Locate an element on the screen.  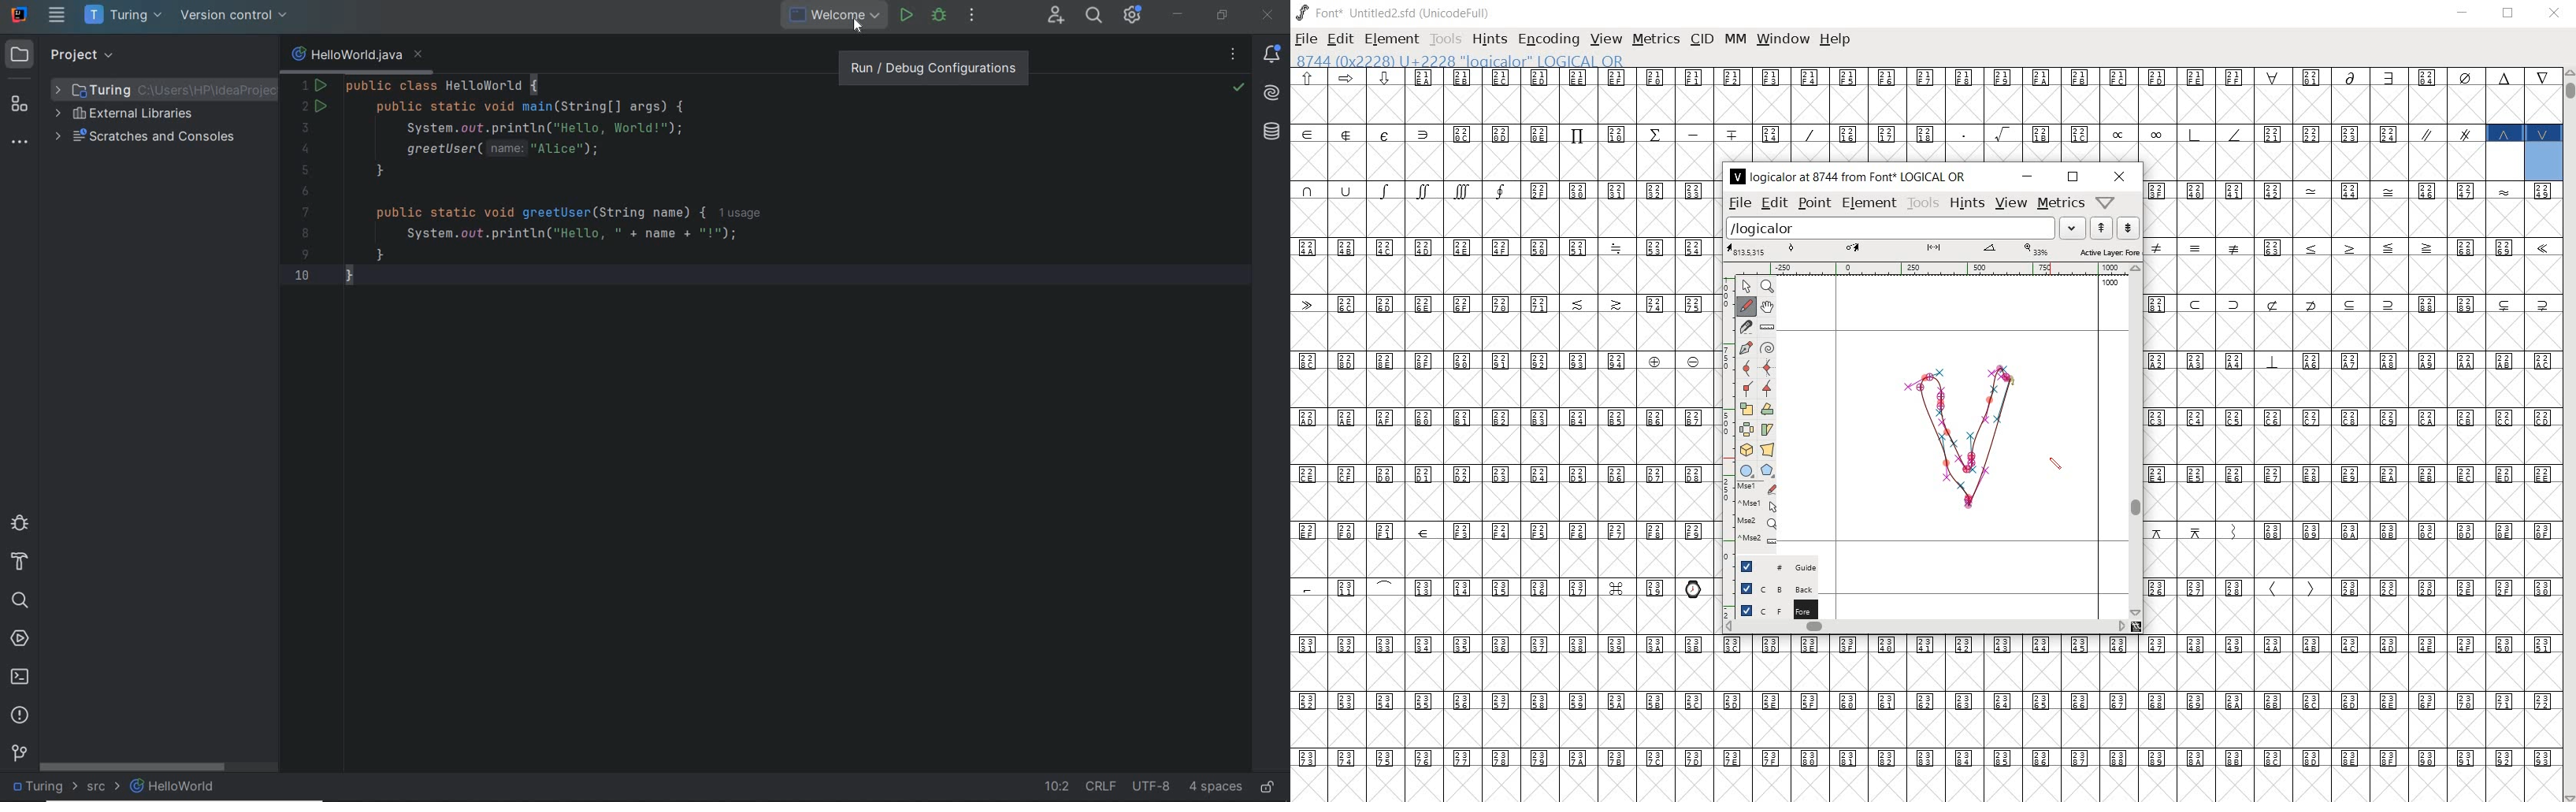
add a curve point always either horizontal or vertical is located at coordinates (1744, 367).